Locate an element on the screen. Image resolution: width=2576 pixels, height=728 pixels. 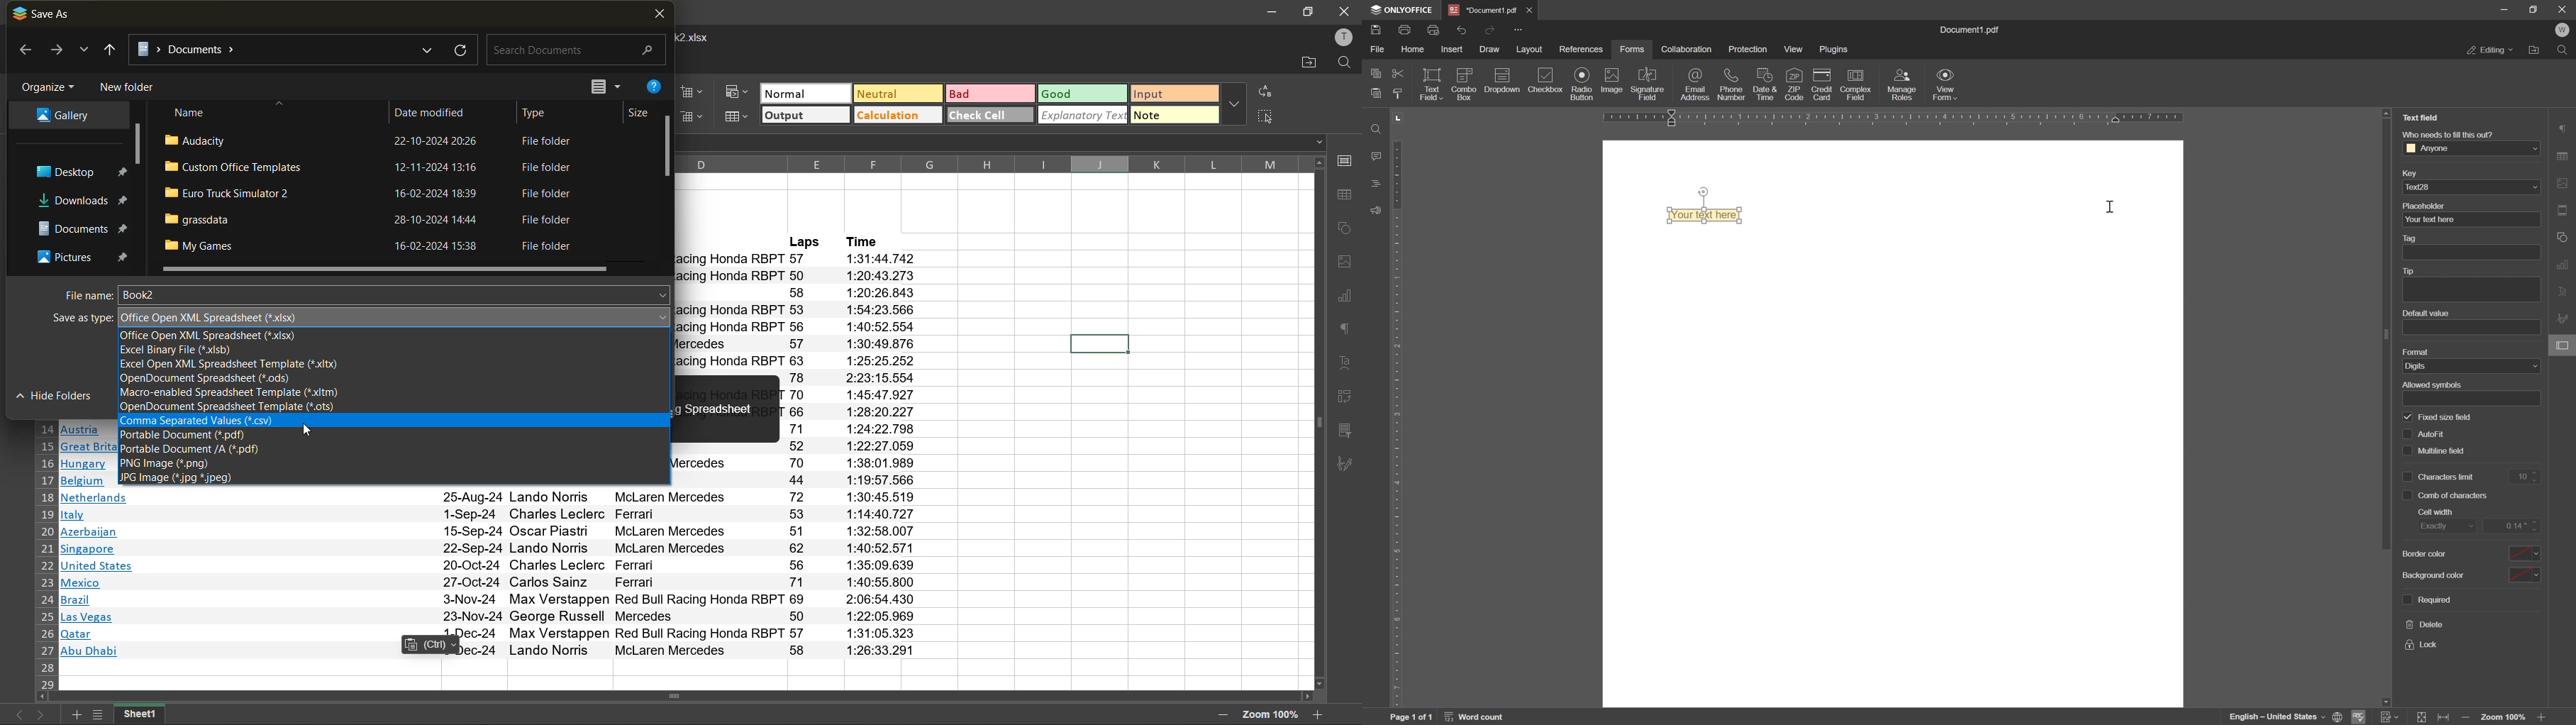
add new sheet is located at coordinates (76, 715).